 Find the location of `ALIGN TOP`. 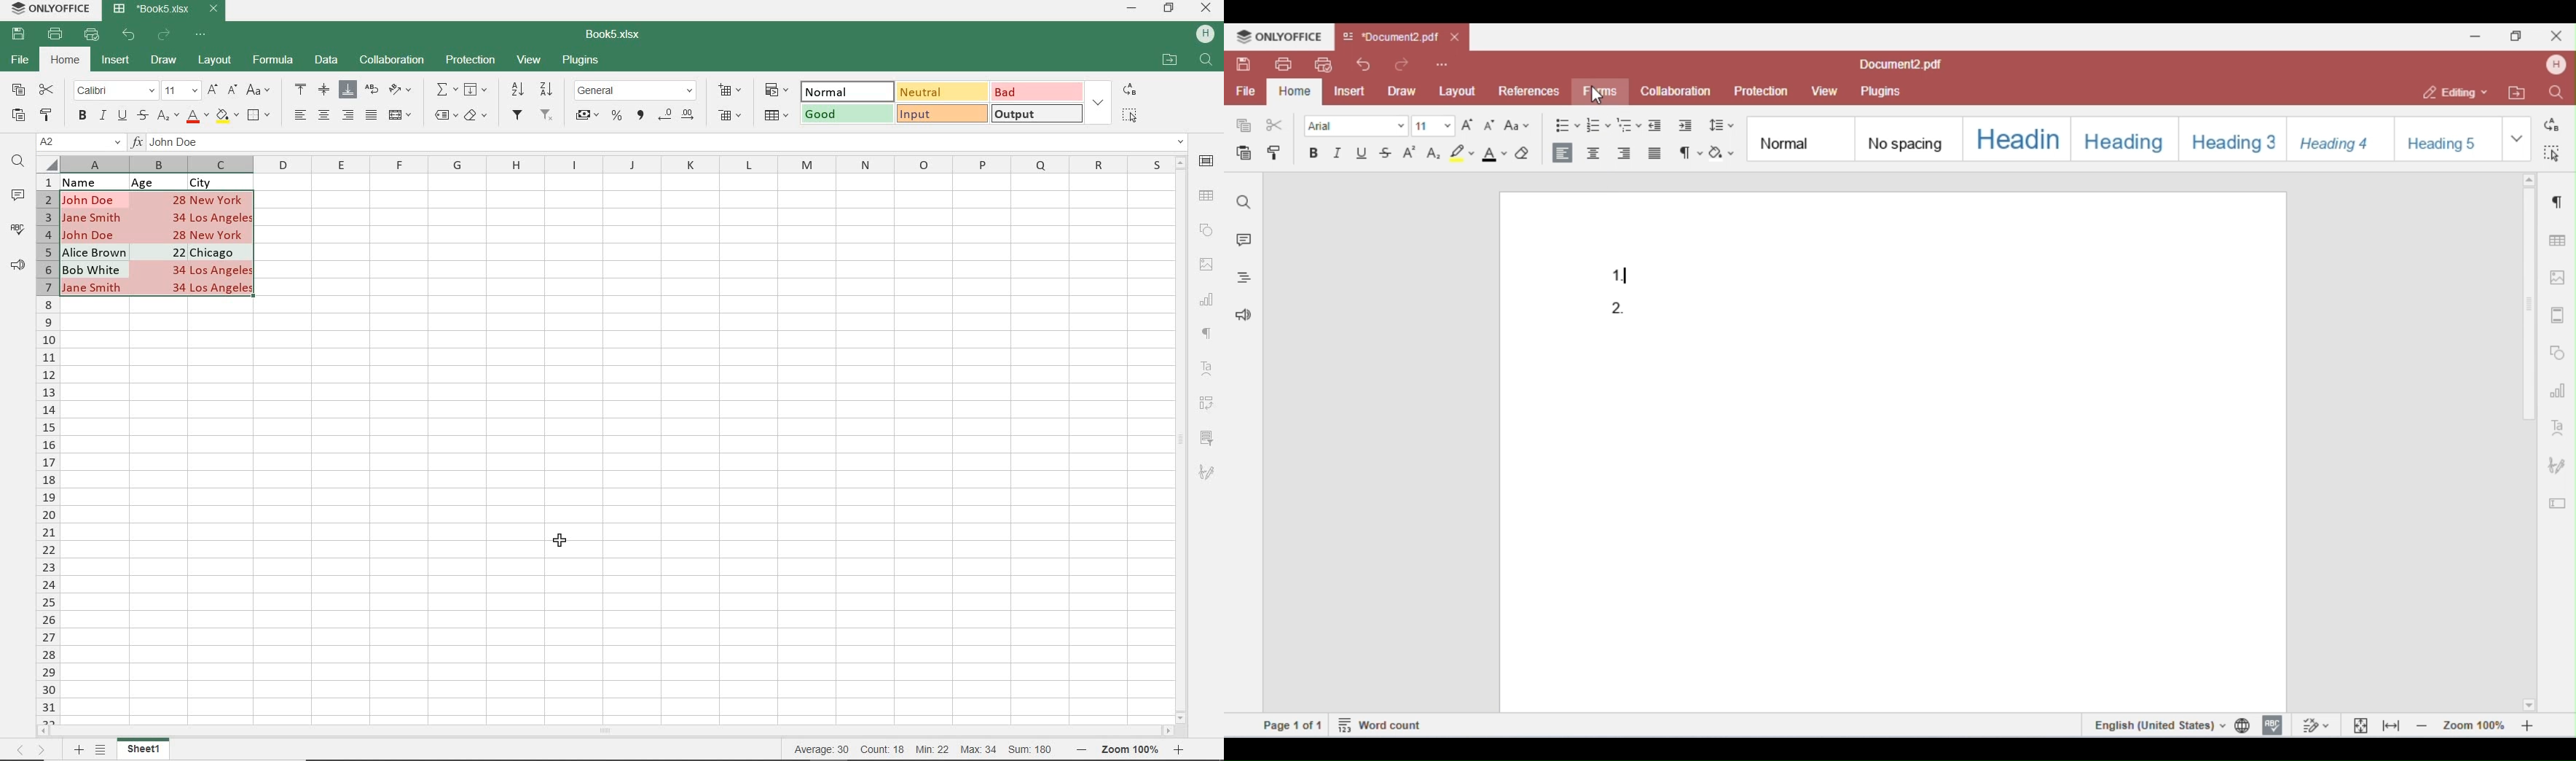

ALIGN TOP is located at coordinates (302, 89).